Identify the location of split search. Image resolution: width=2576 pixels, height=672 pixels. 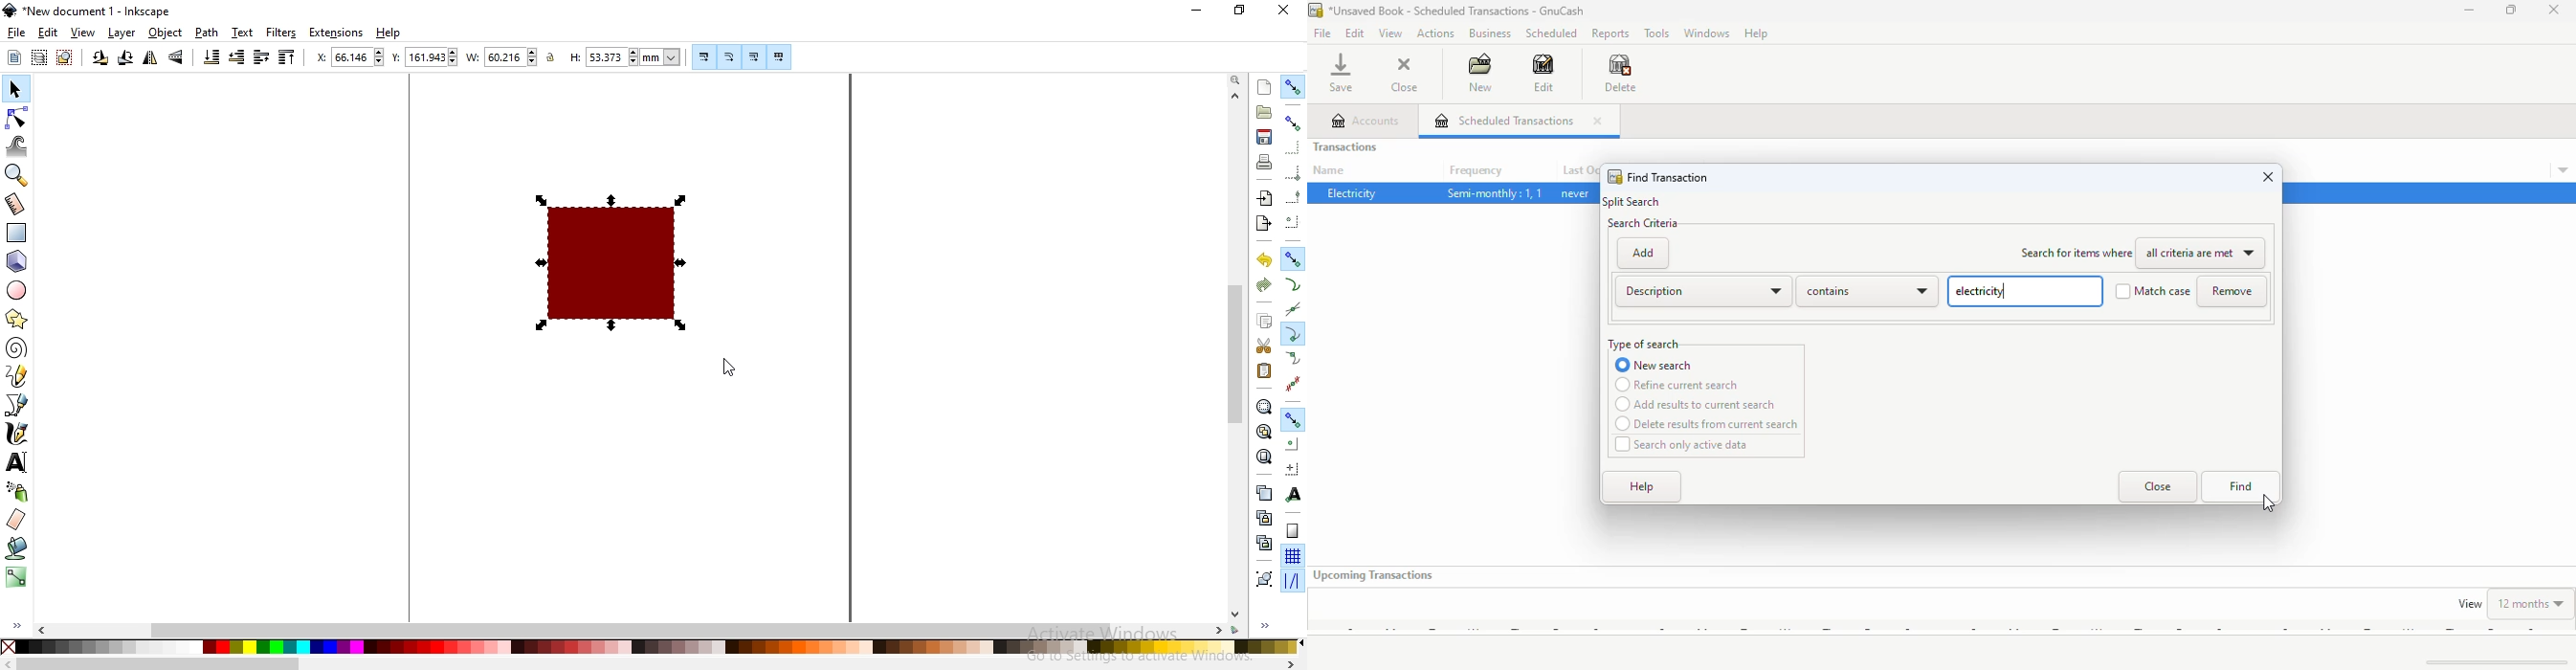
(1633, 202).